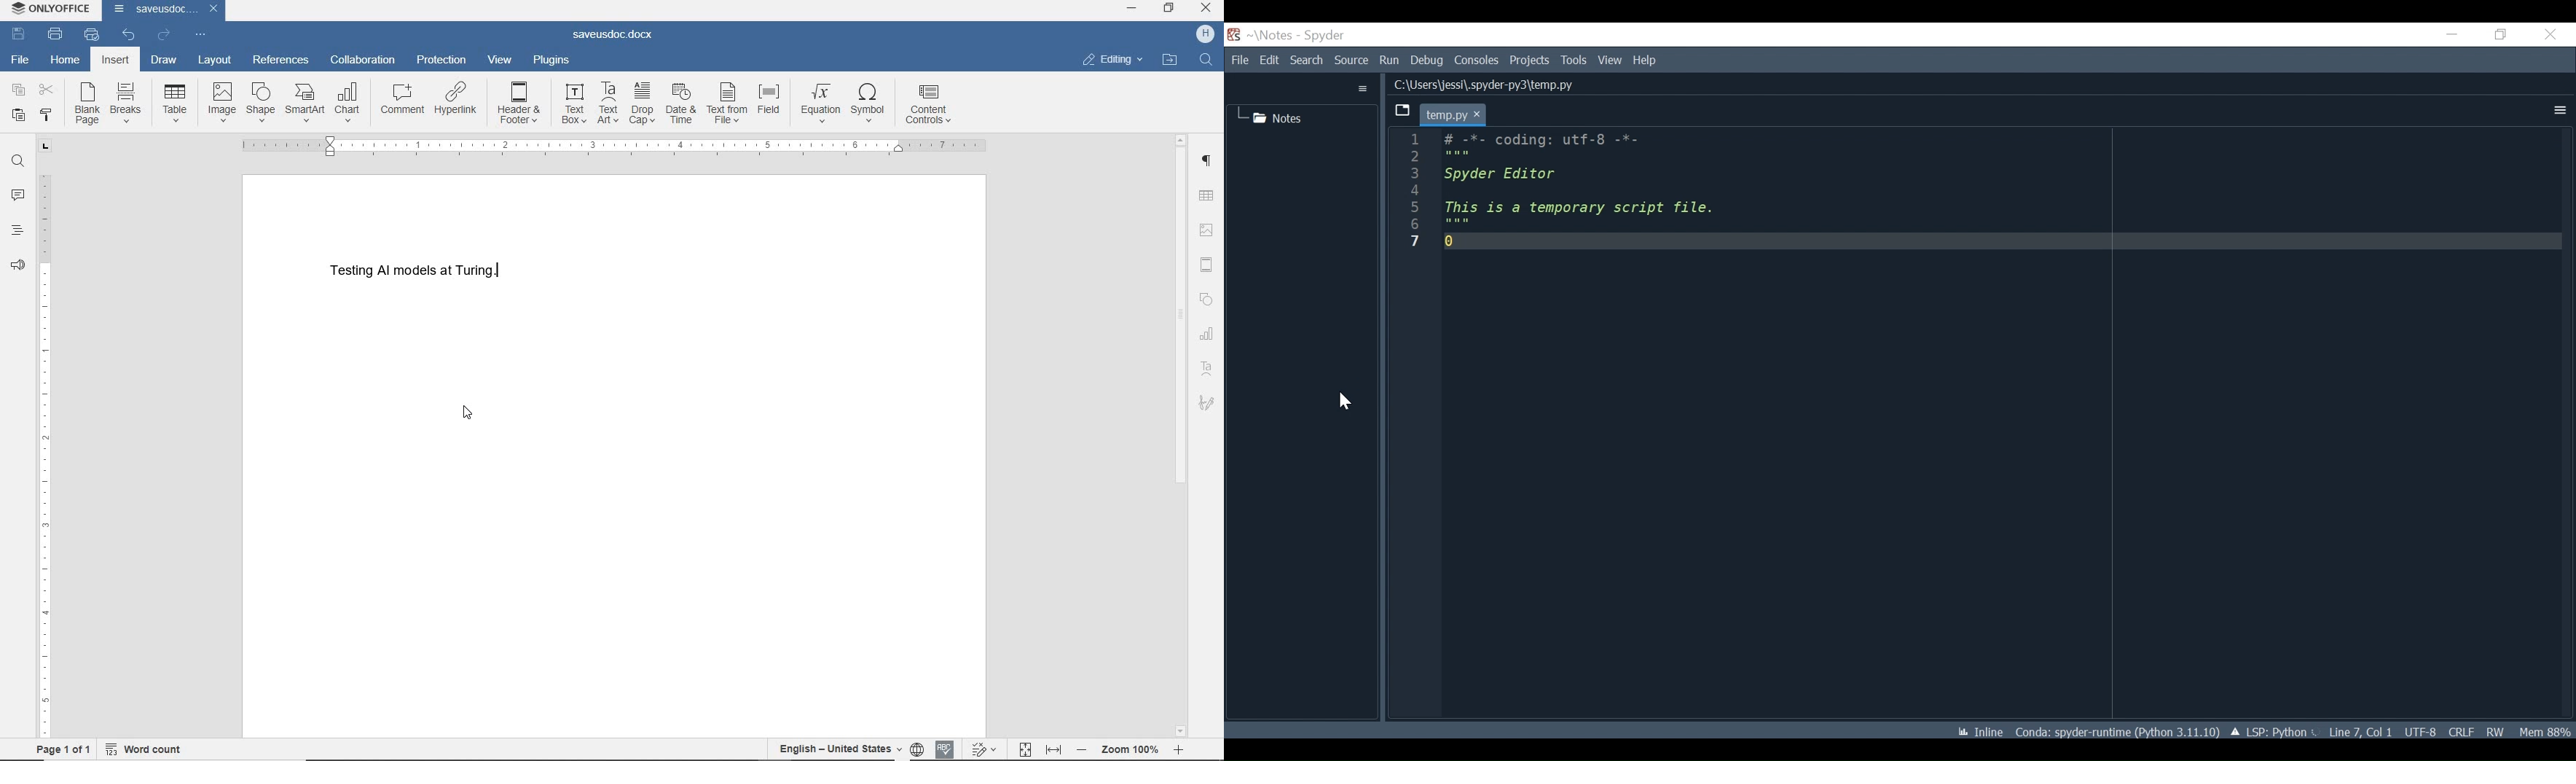 The width and height of the screenshot is (2576, 784). I want to click on chart, so click(1208, 335).